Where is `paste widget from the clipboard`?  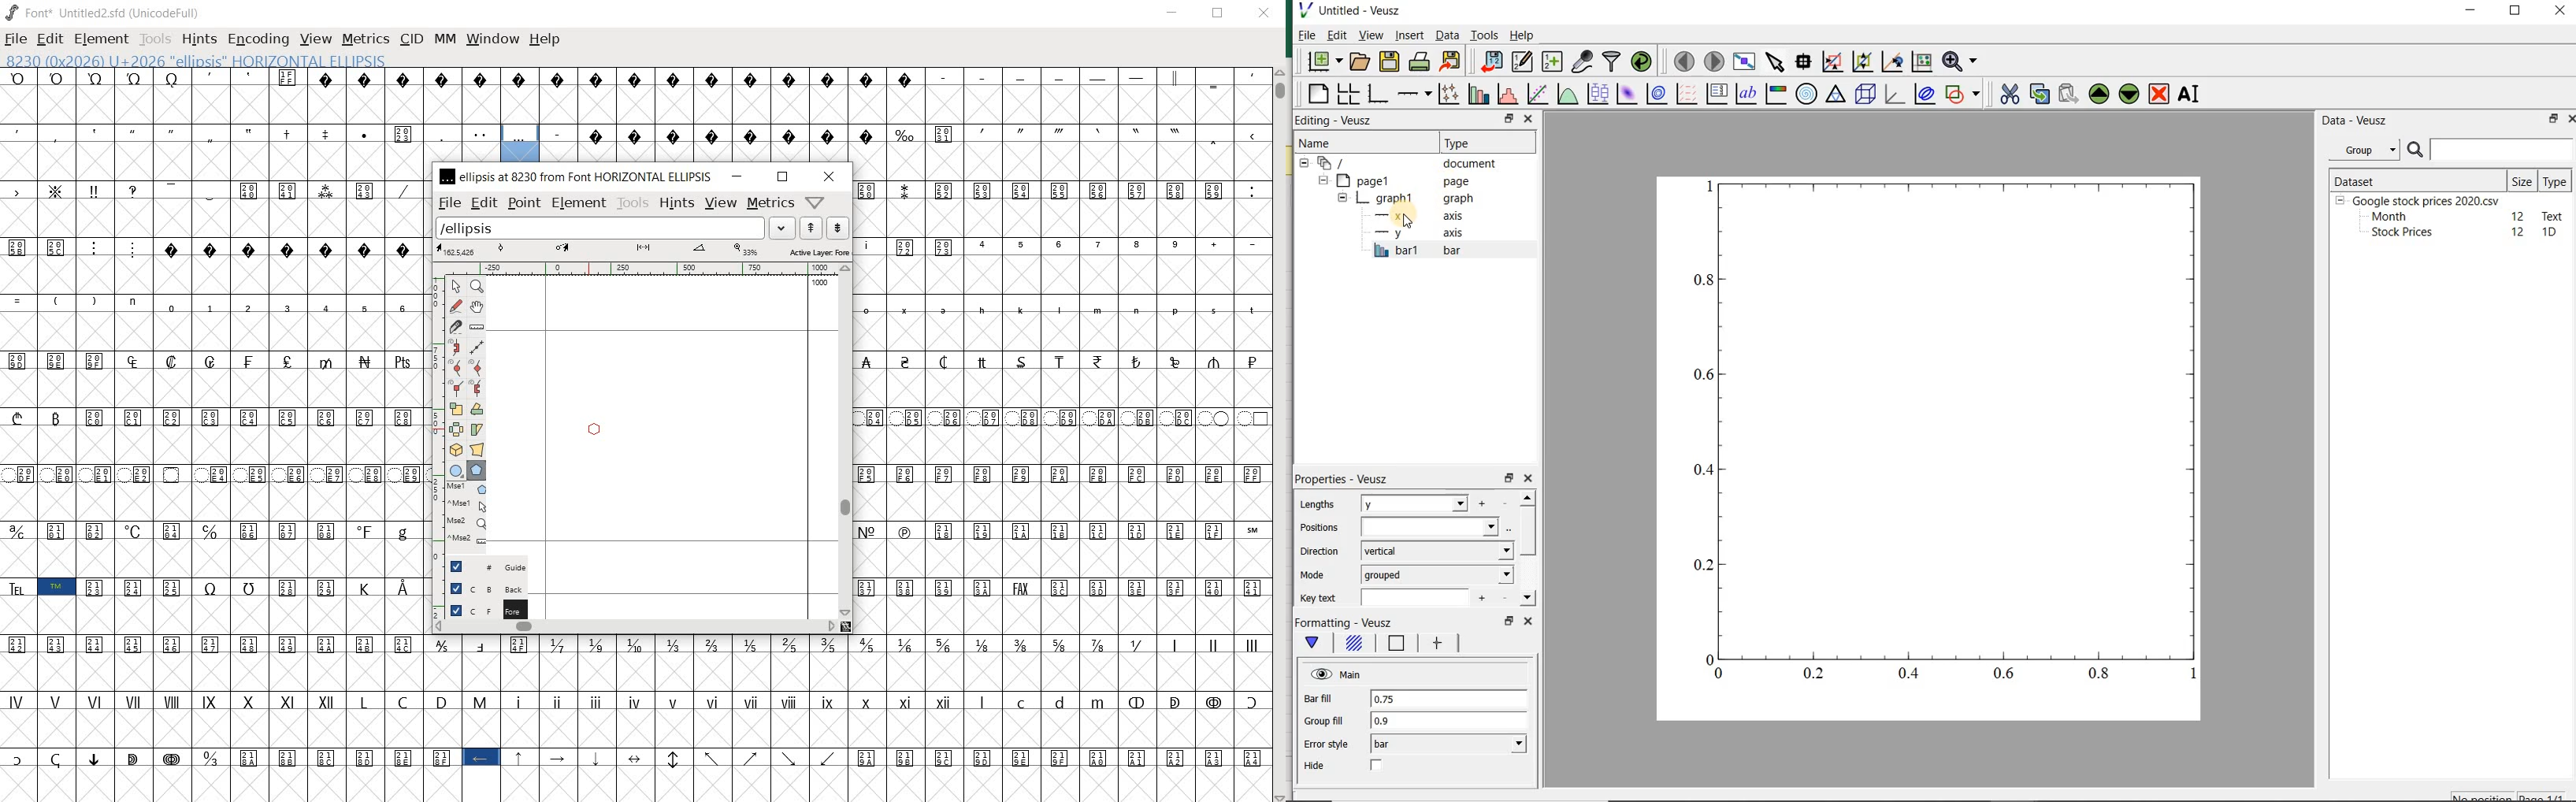
paste widget from the clipboard is located at coordinates (2068, 94).